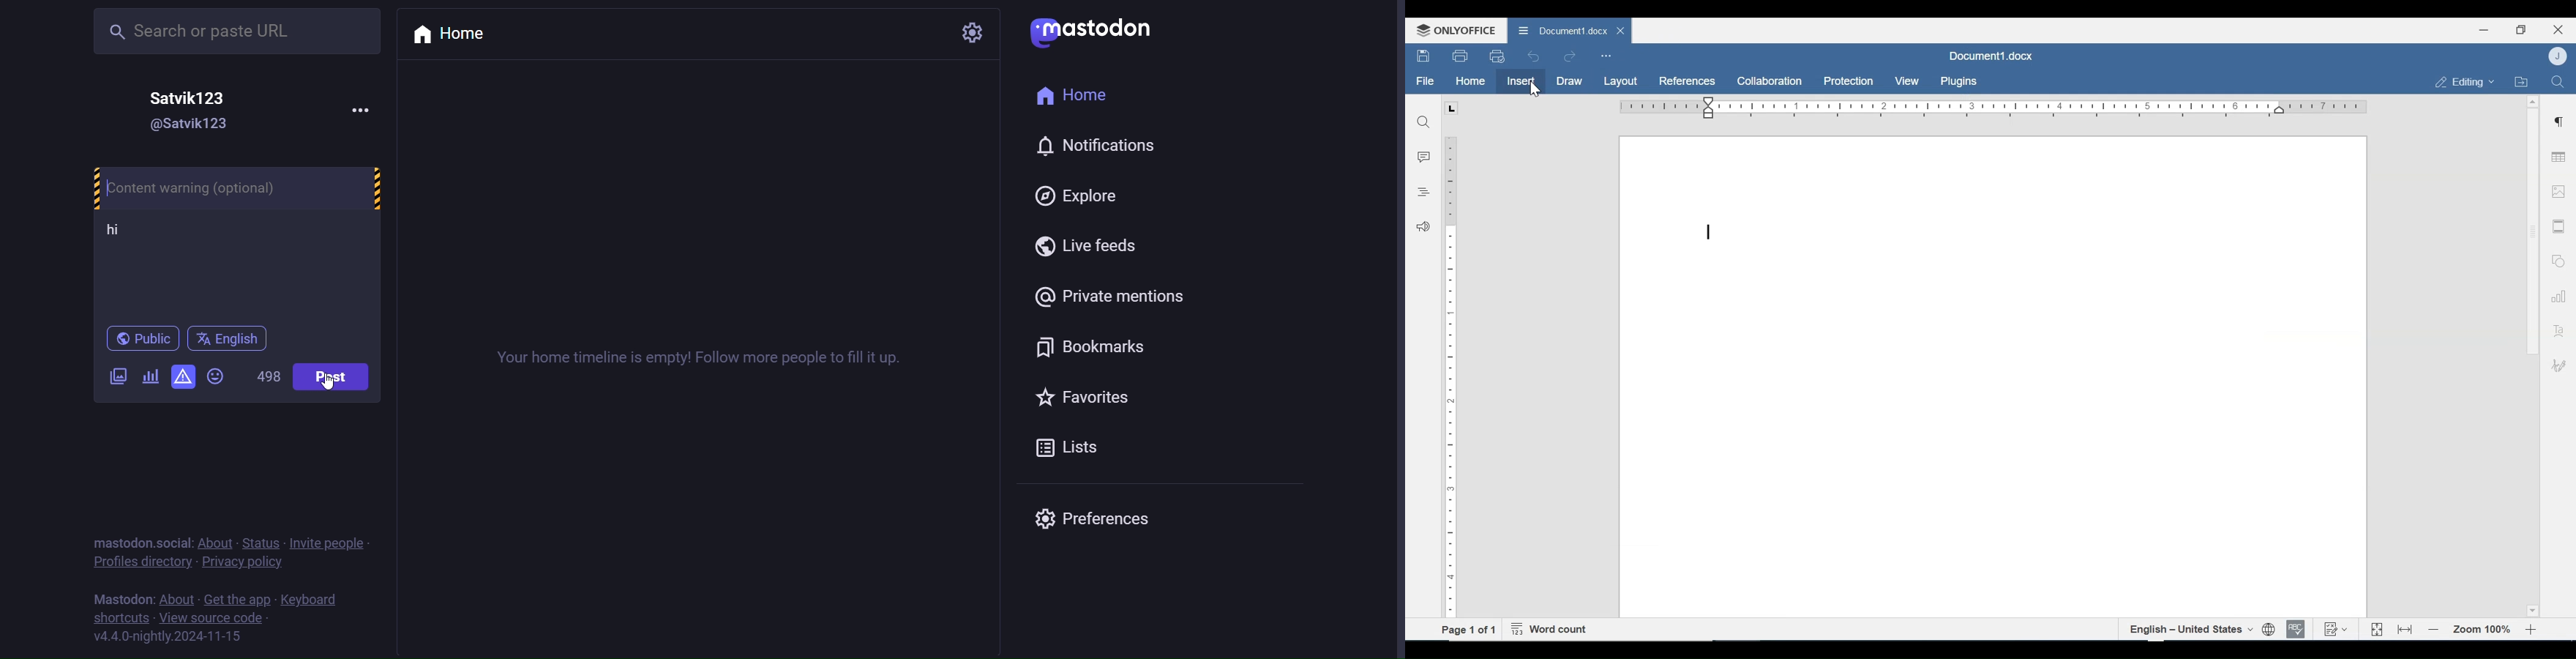 The width and height of the screenshot is (2576, 672). Describe the element at coordinates (2559, 120) in the screenshot. I see `Paragraph Settings` at that location.